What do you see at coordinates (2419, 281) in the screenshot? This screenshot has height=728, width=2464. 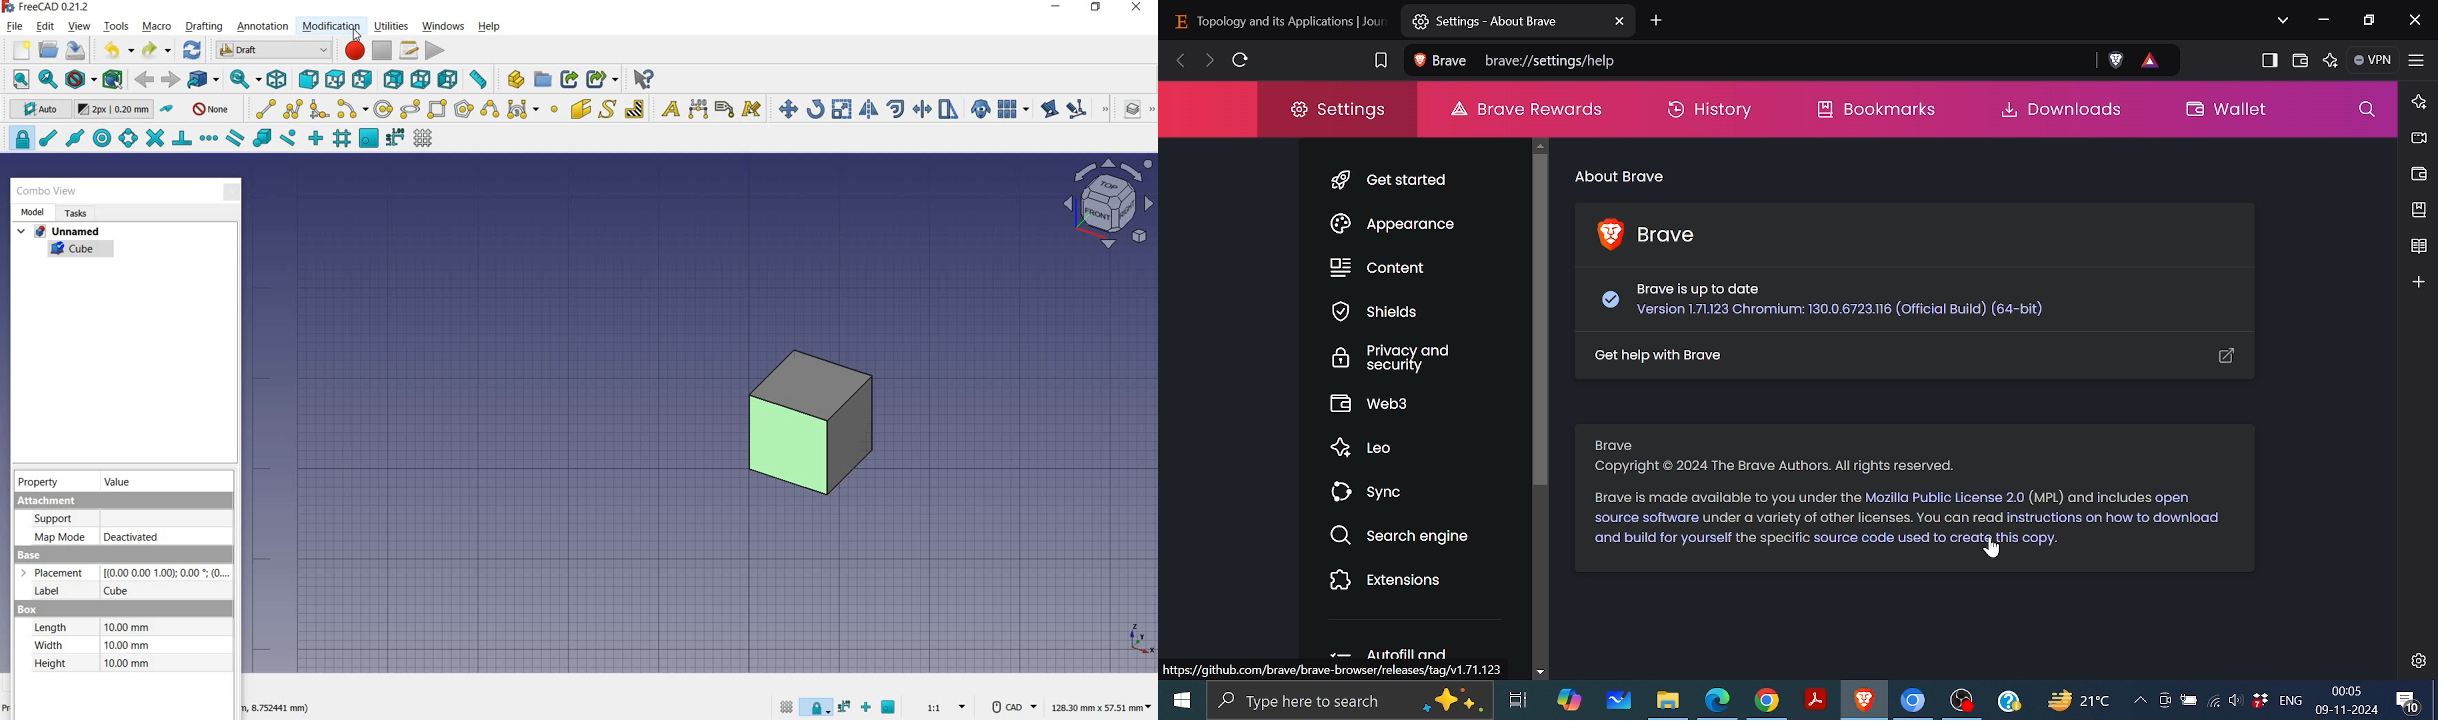 I see `Add sidebar` at bounding box center [2419, 281].